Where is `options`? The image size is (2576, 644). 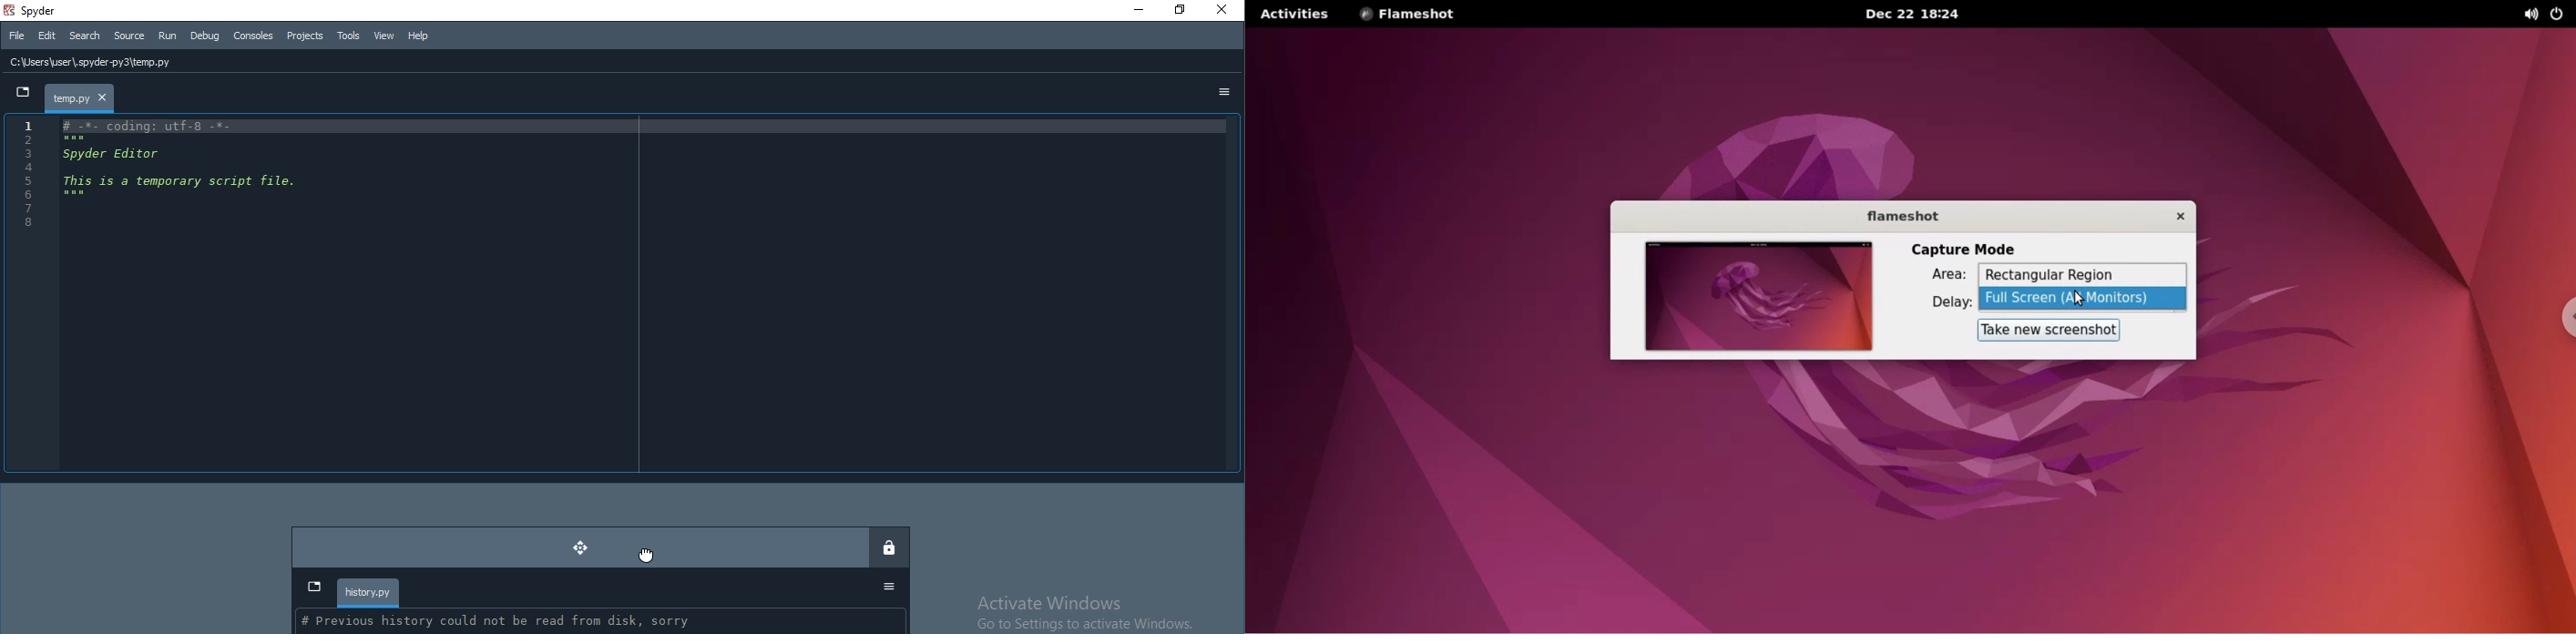
options is located at coordinates (1223, 93).